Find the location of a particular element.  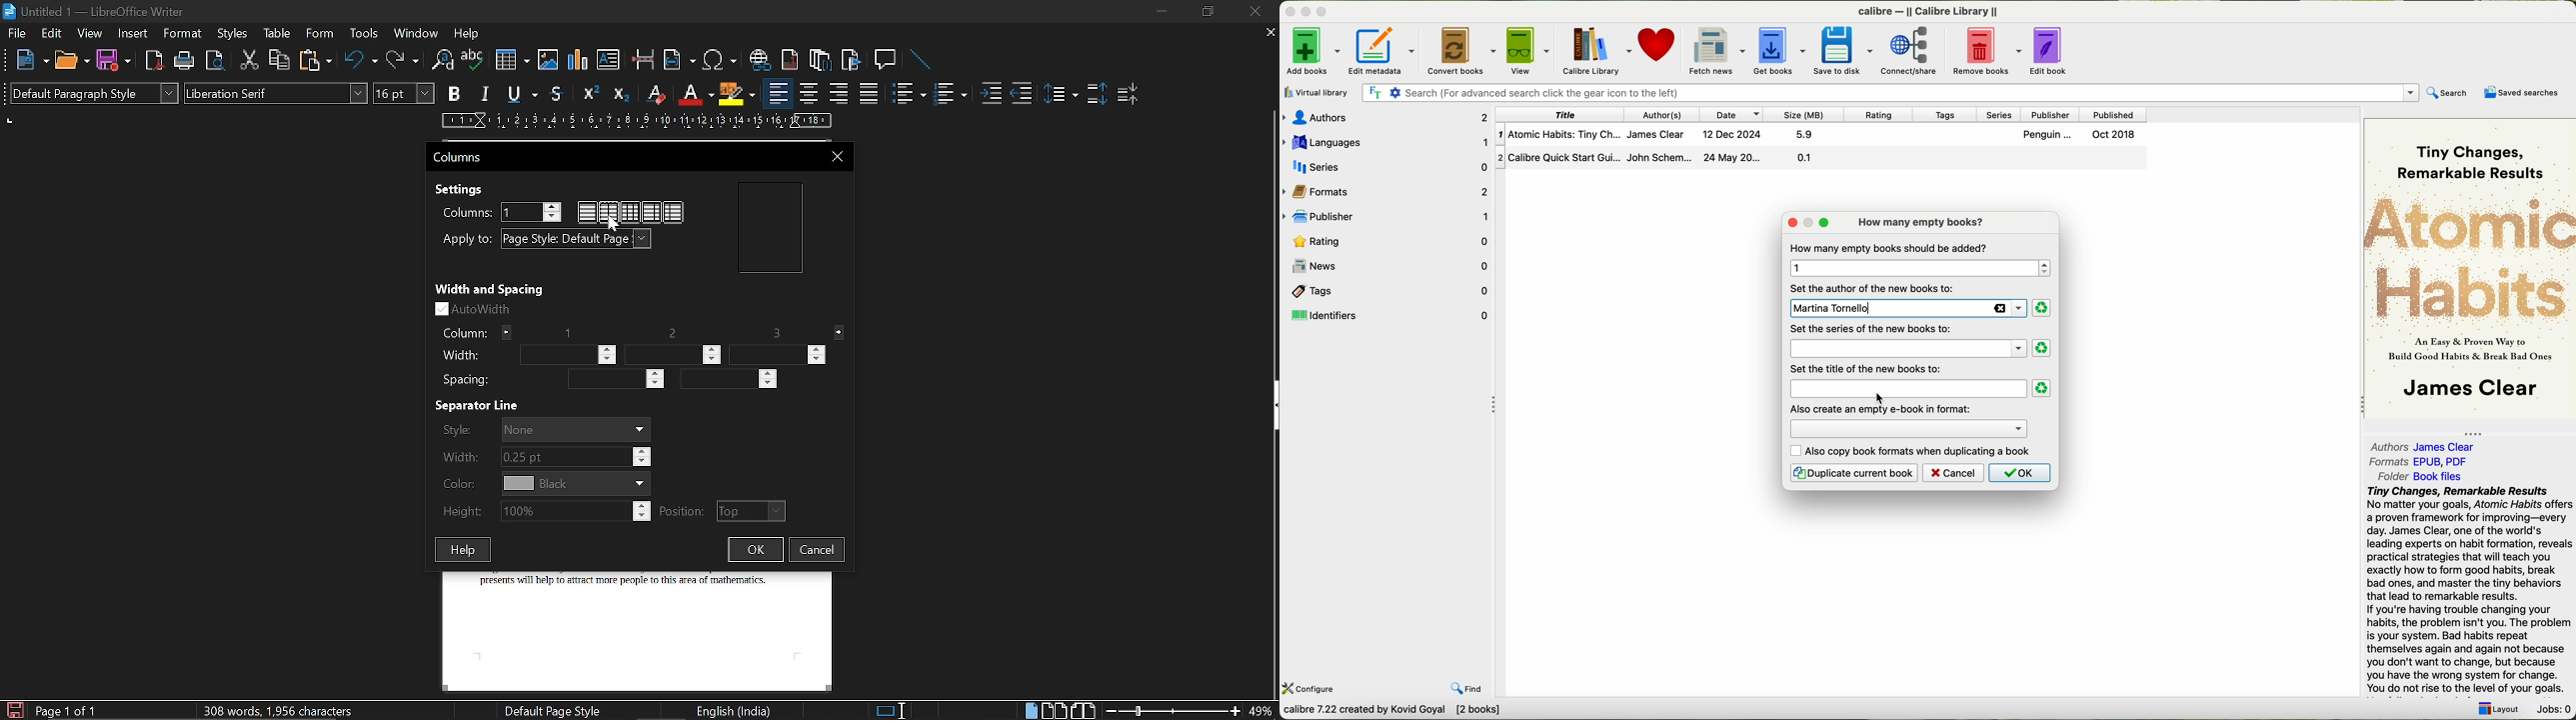

Close is located at coordinates (1257, 13).